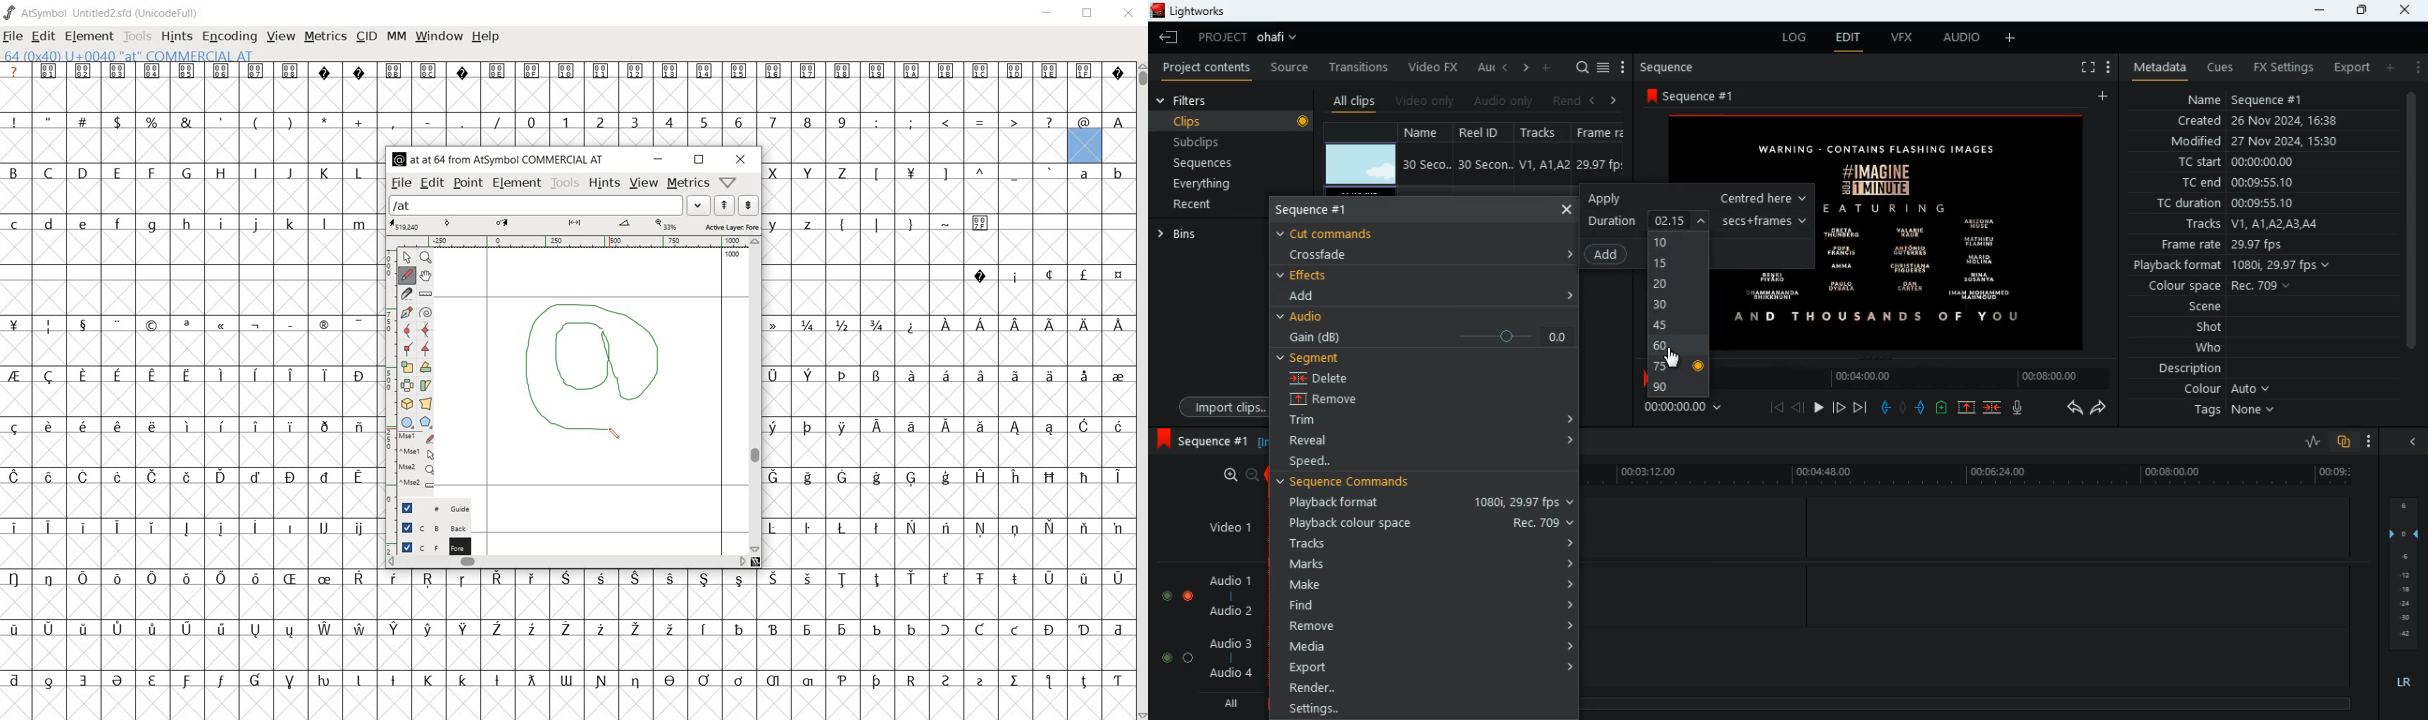 This screenshot has width=2436, height=728. What do you see at coordinates (486, 37) in the screenshot?
I see `HELP` at bounding box center [486, 37].